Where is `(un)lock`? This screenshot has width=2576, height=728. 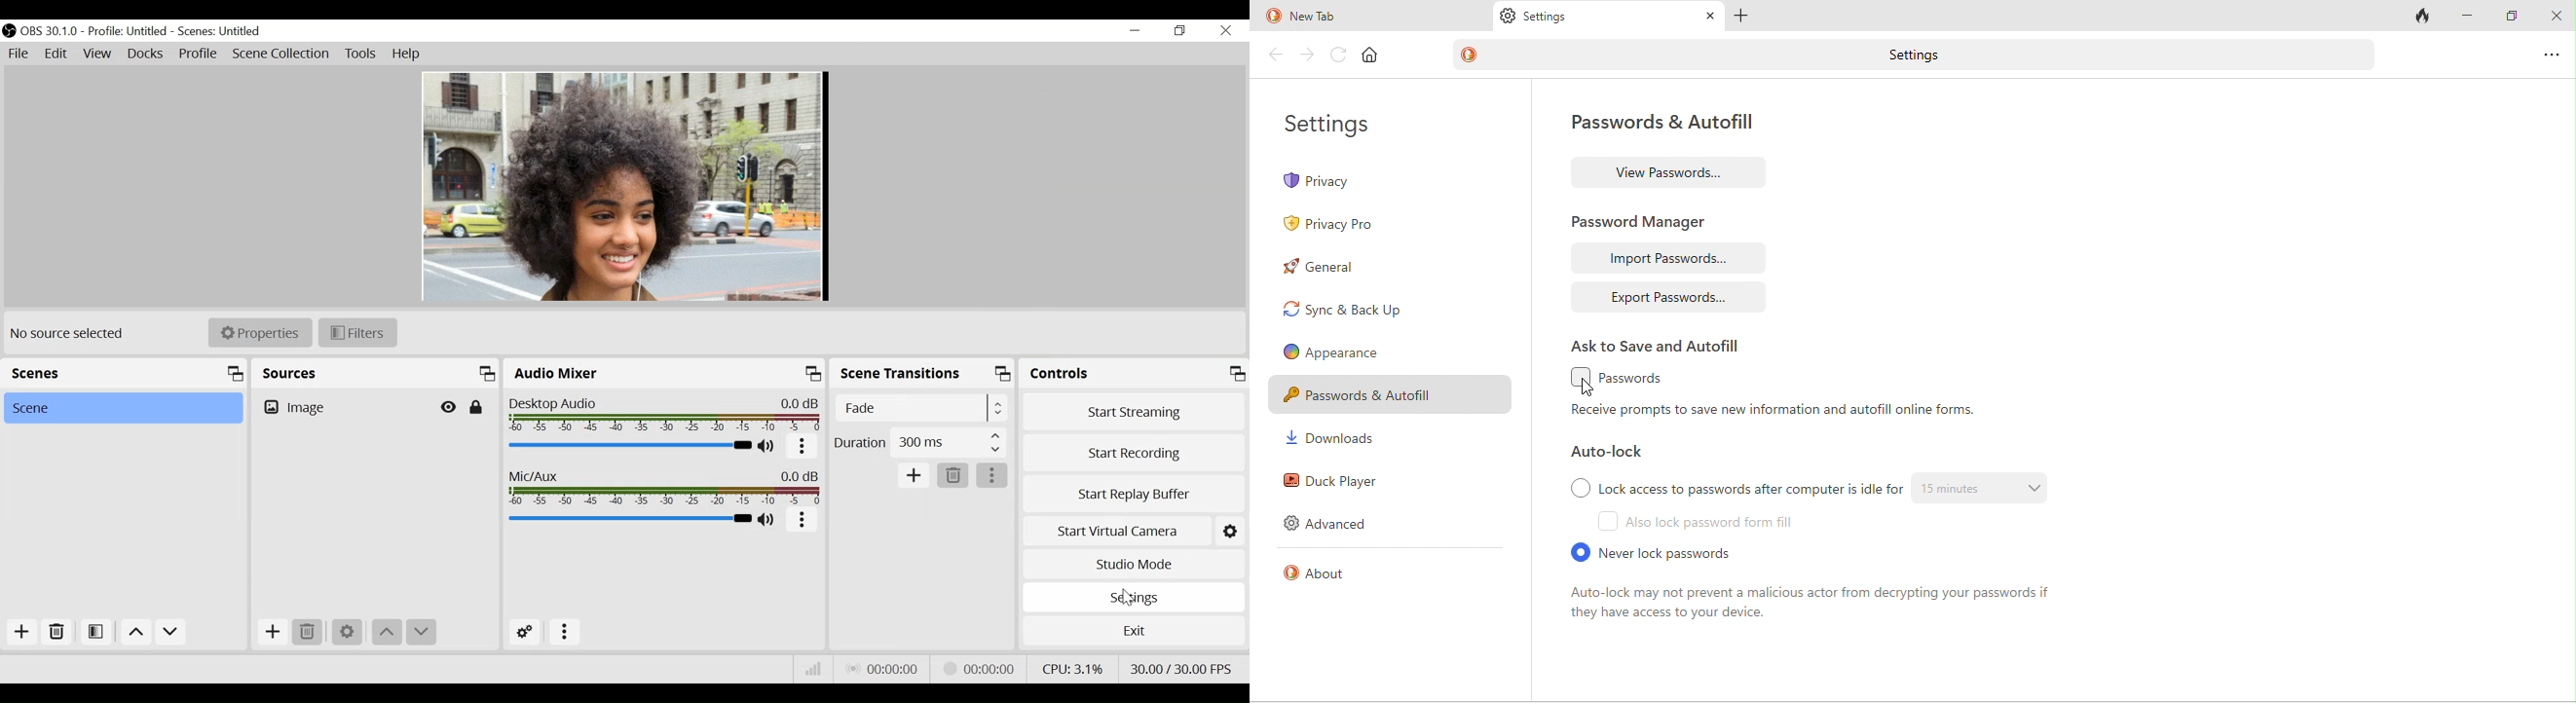 (un)lock is located at coordinates (477, 407).